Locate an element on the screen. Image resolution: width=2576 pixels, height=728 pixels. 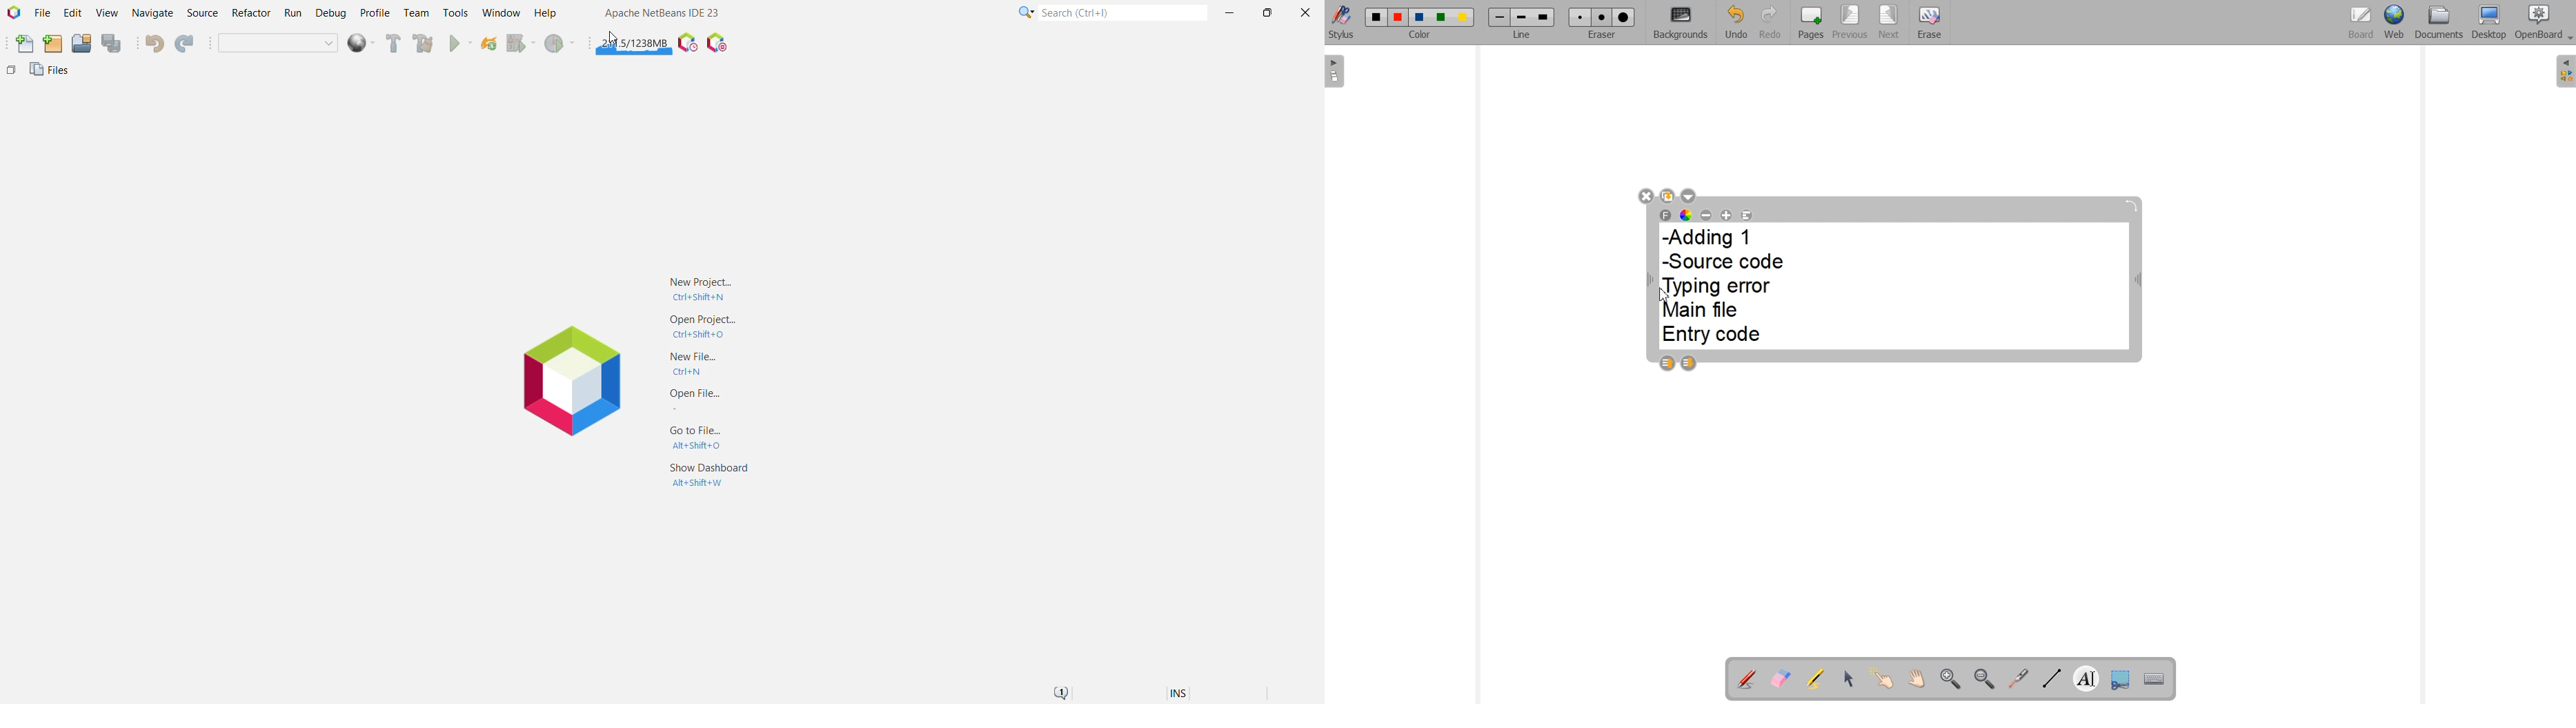
Layer up is located at coordinates (1667, 363).